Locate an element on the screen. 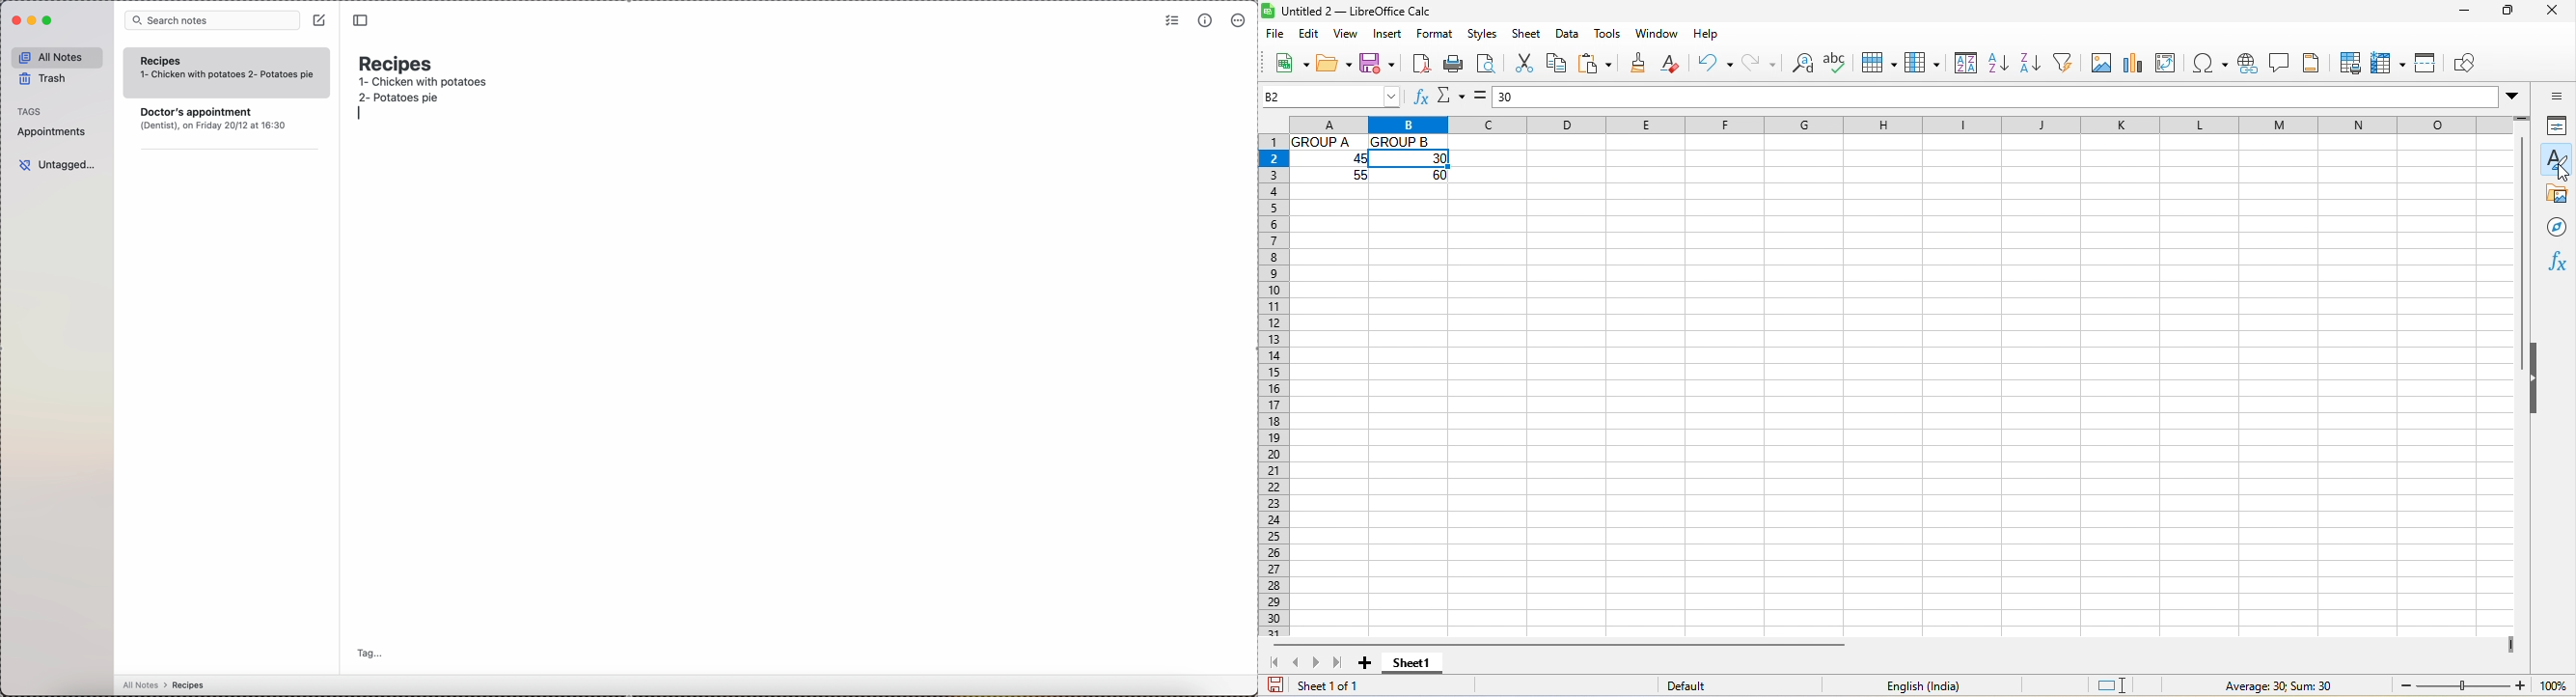 The image size is (2576, 700). zoom is located at coordinates (2459, 684).